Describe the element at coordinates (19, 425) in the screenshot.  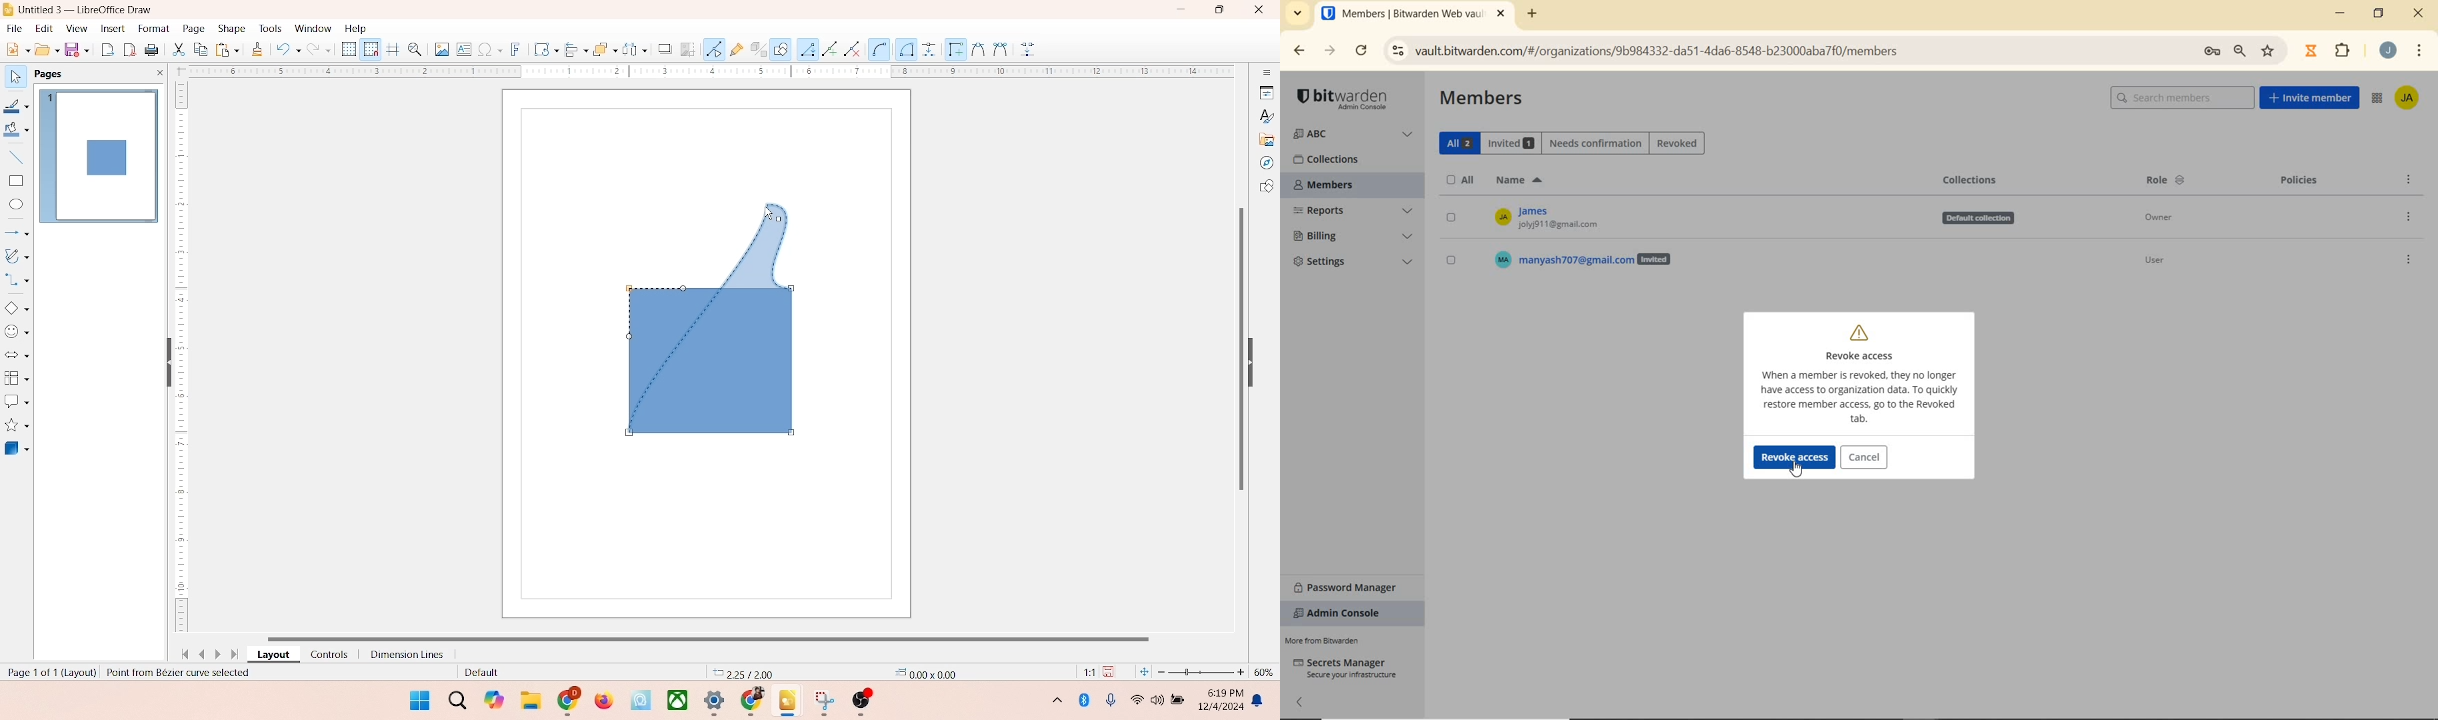
I see `star and banners` at that location.